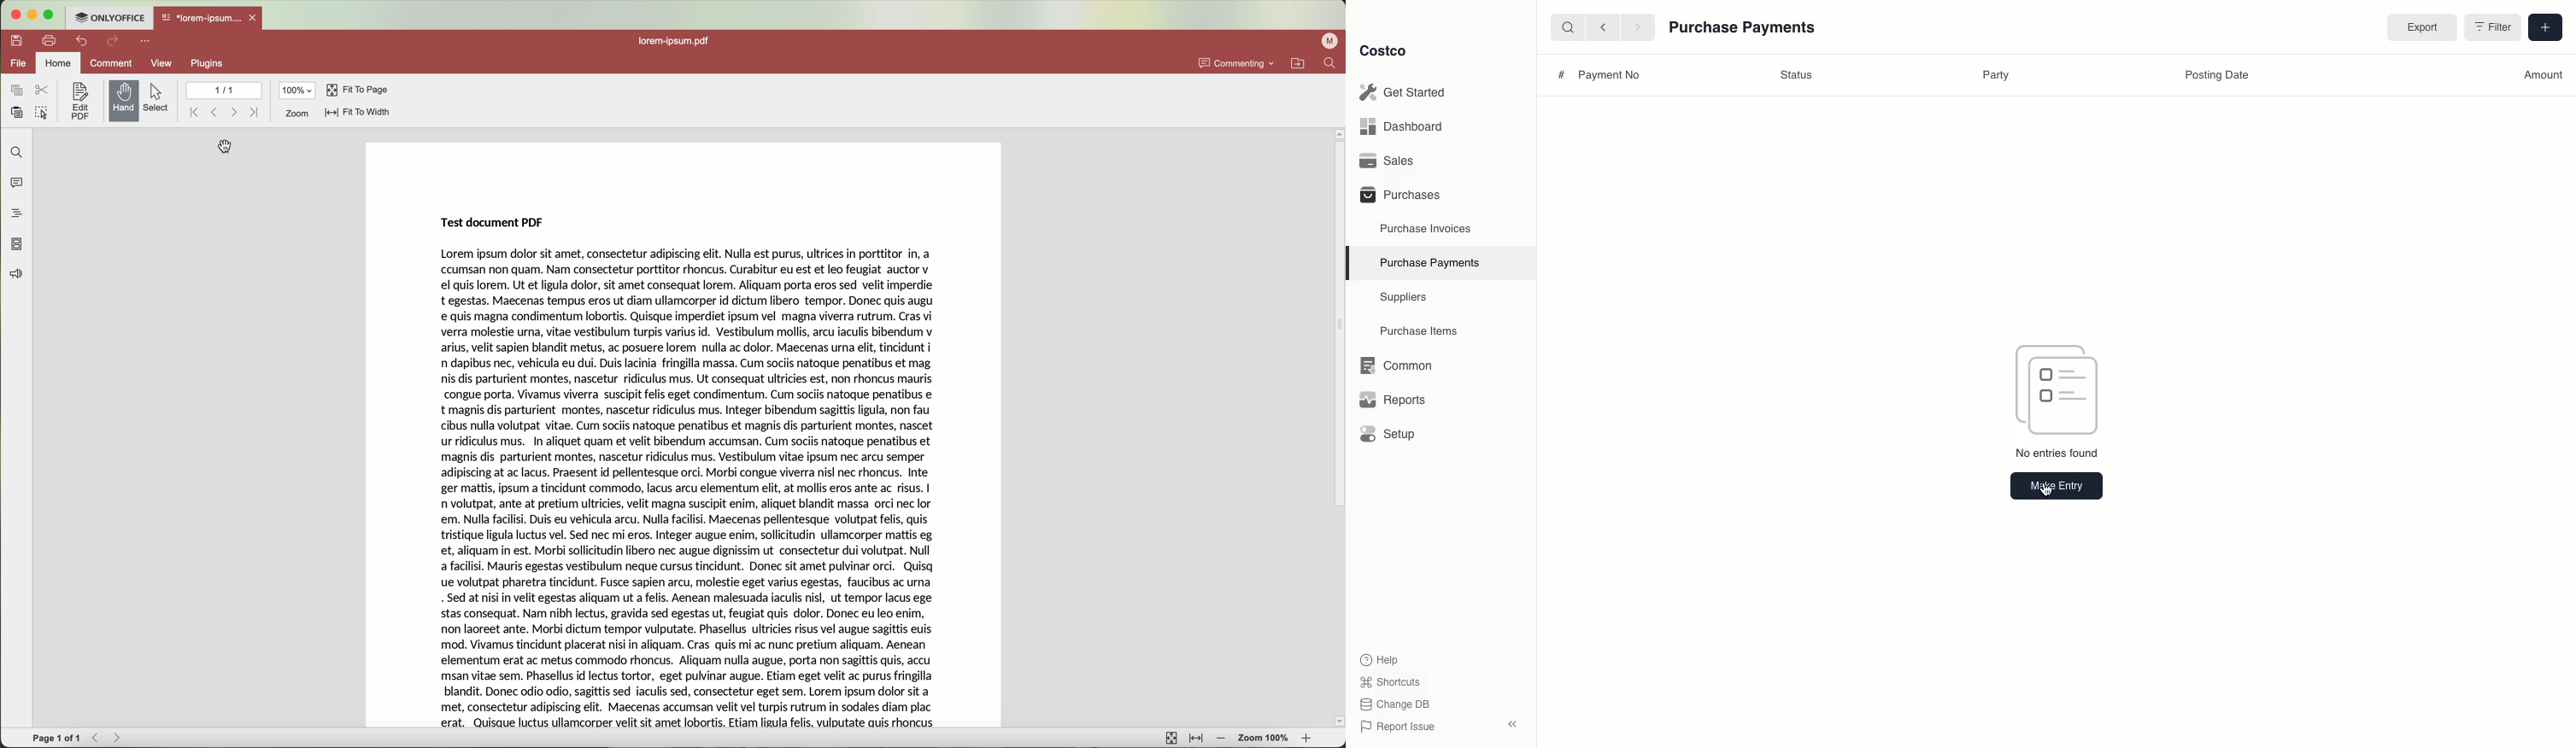  What do you see at coordinates (1603, 26) in the screenshot?
I see `Back` at bounding box center [1603, 26].